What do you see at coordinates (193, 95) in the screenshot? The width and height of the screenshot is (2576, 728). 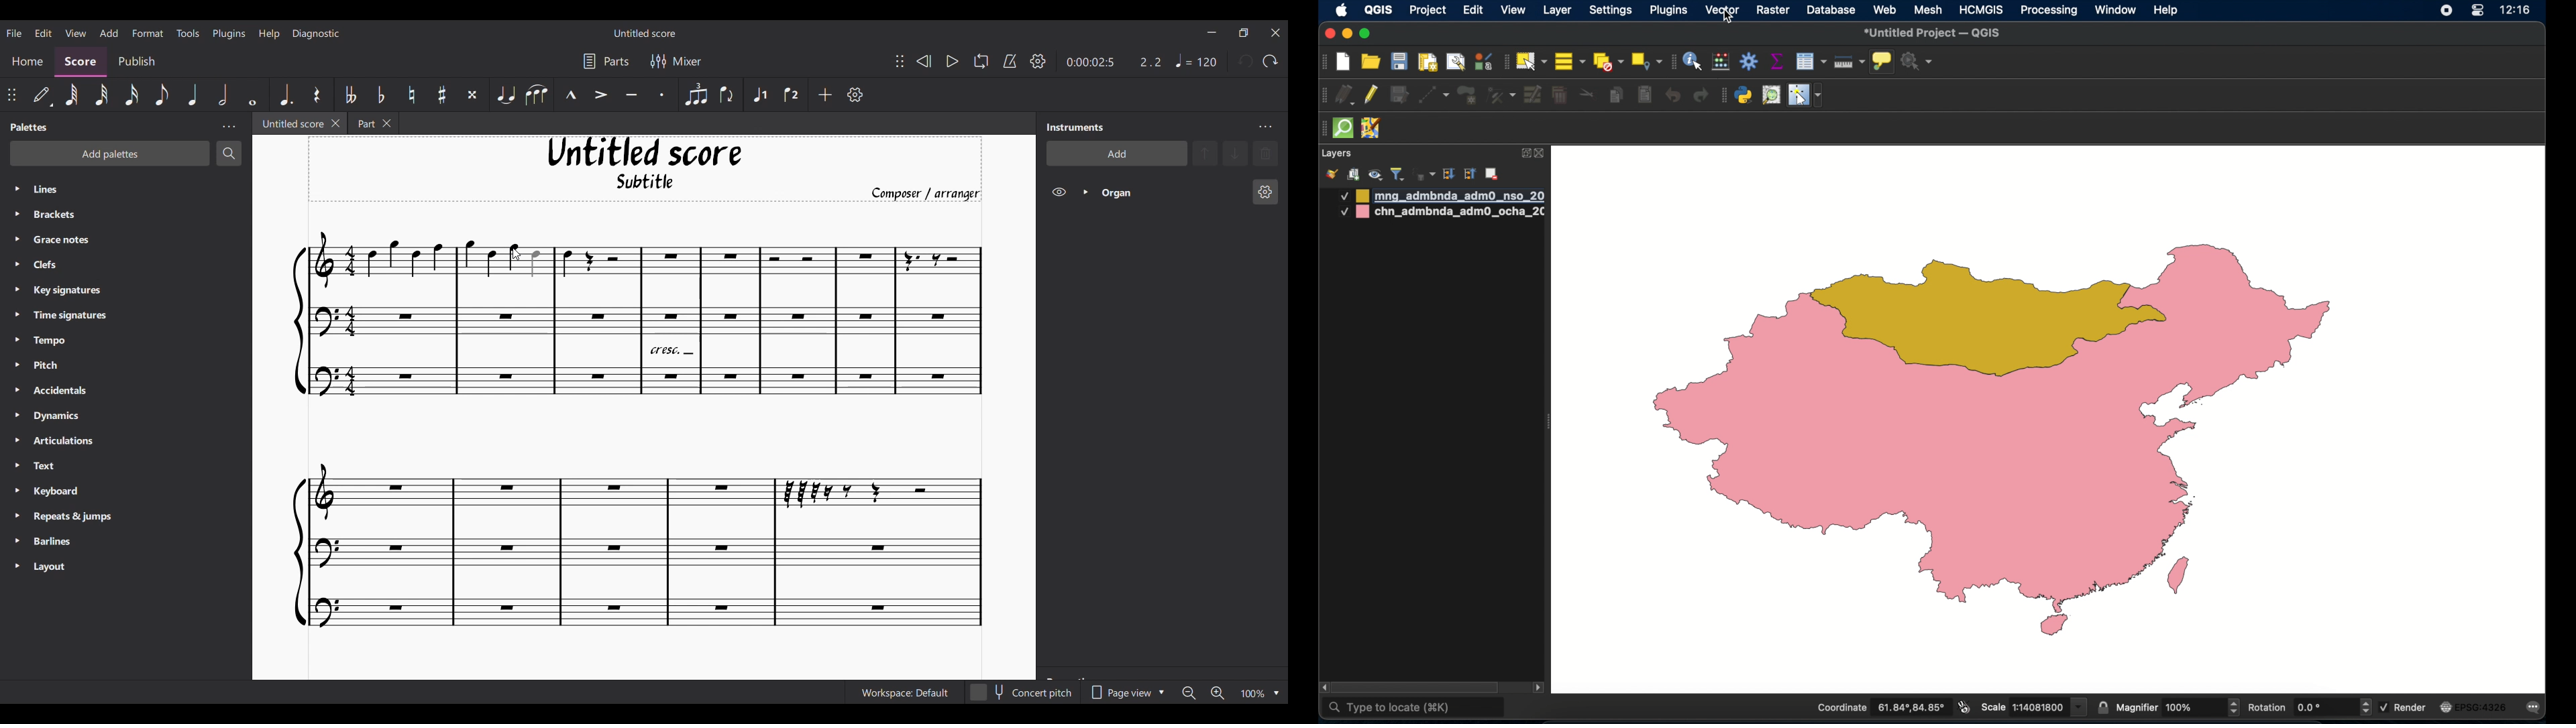 I see `Quarter note` at bounding box center [193, 95].